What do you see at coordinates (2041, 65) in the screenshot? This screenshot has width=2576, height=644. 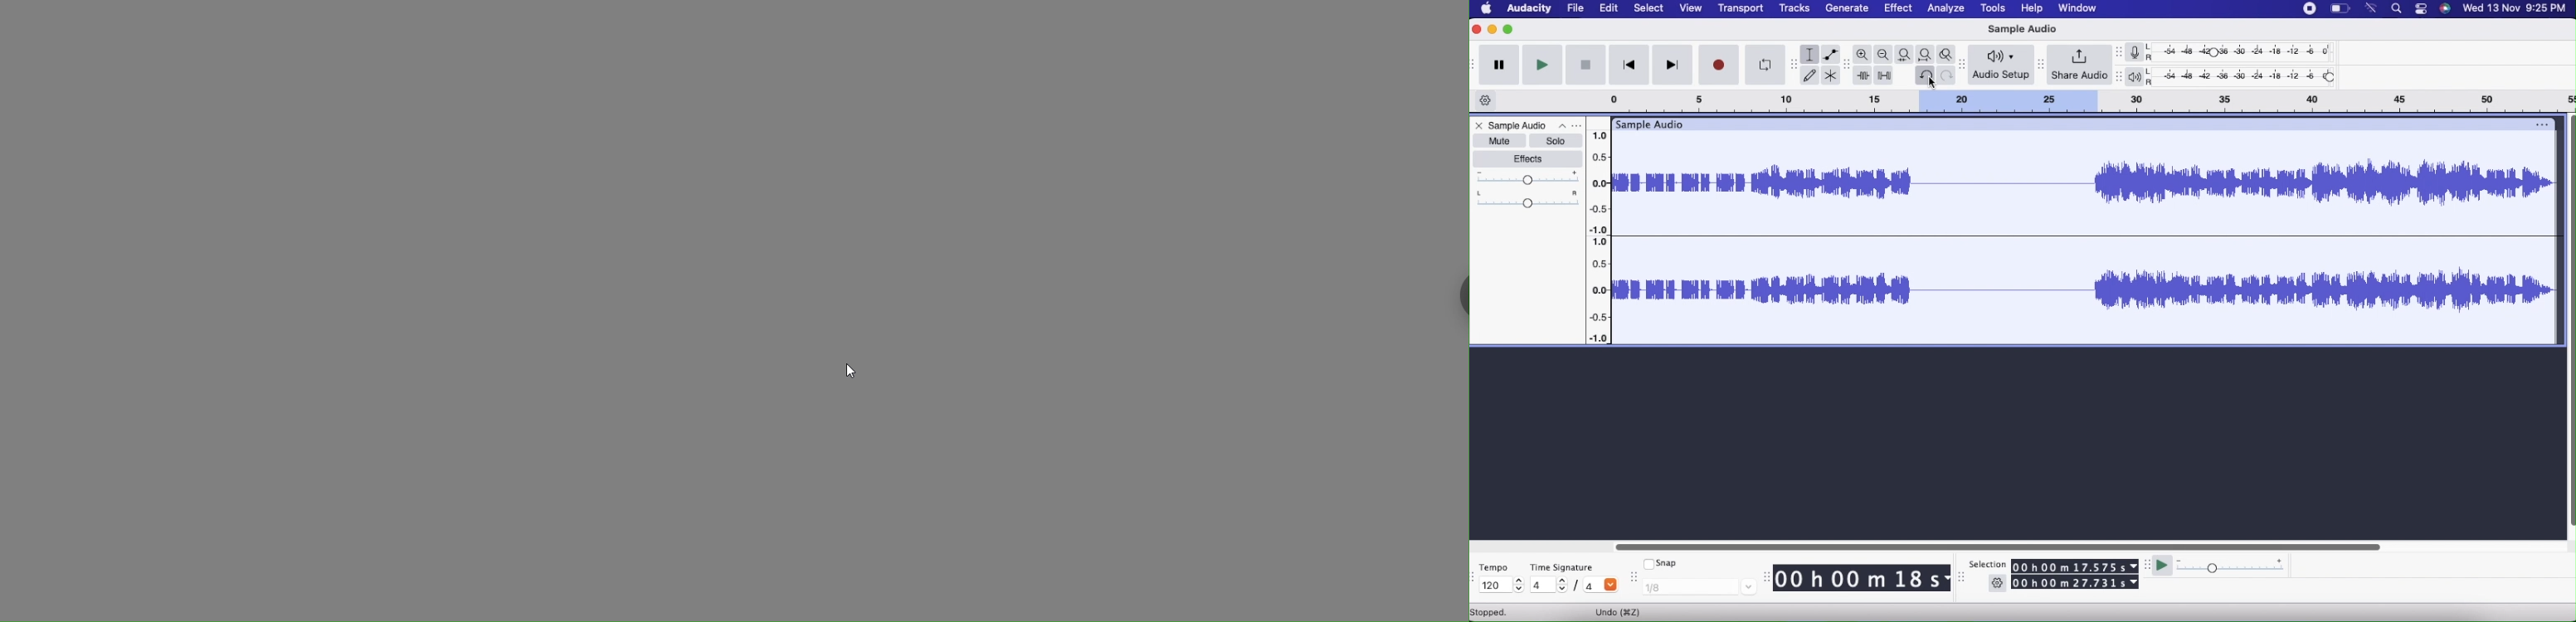 I see `move toolbar` at bounding box center [2041, 65].